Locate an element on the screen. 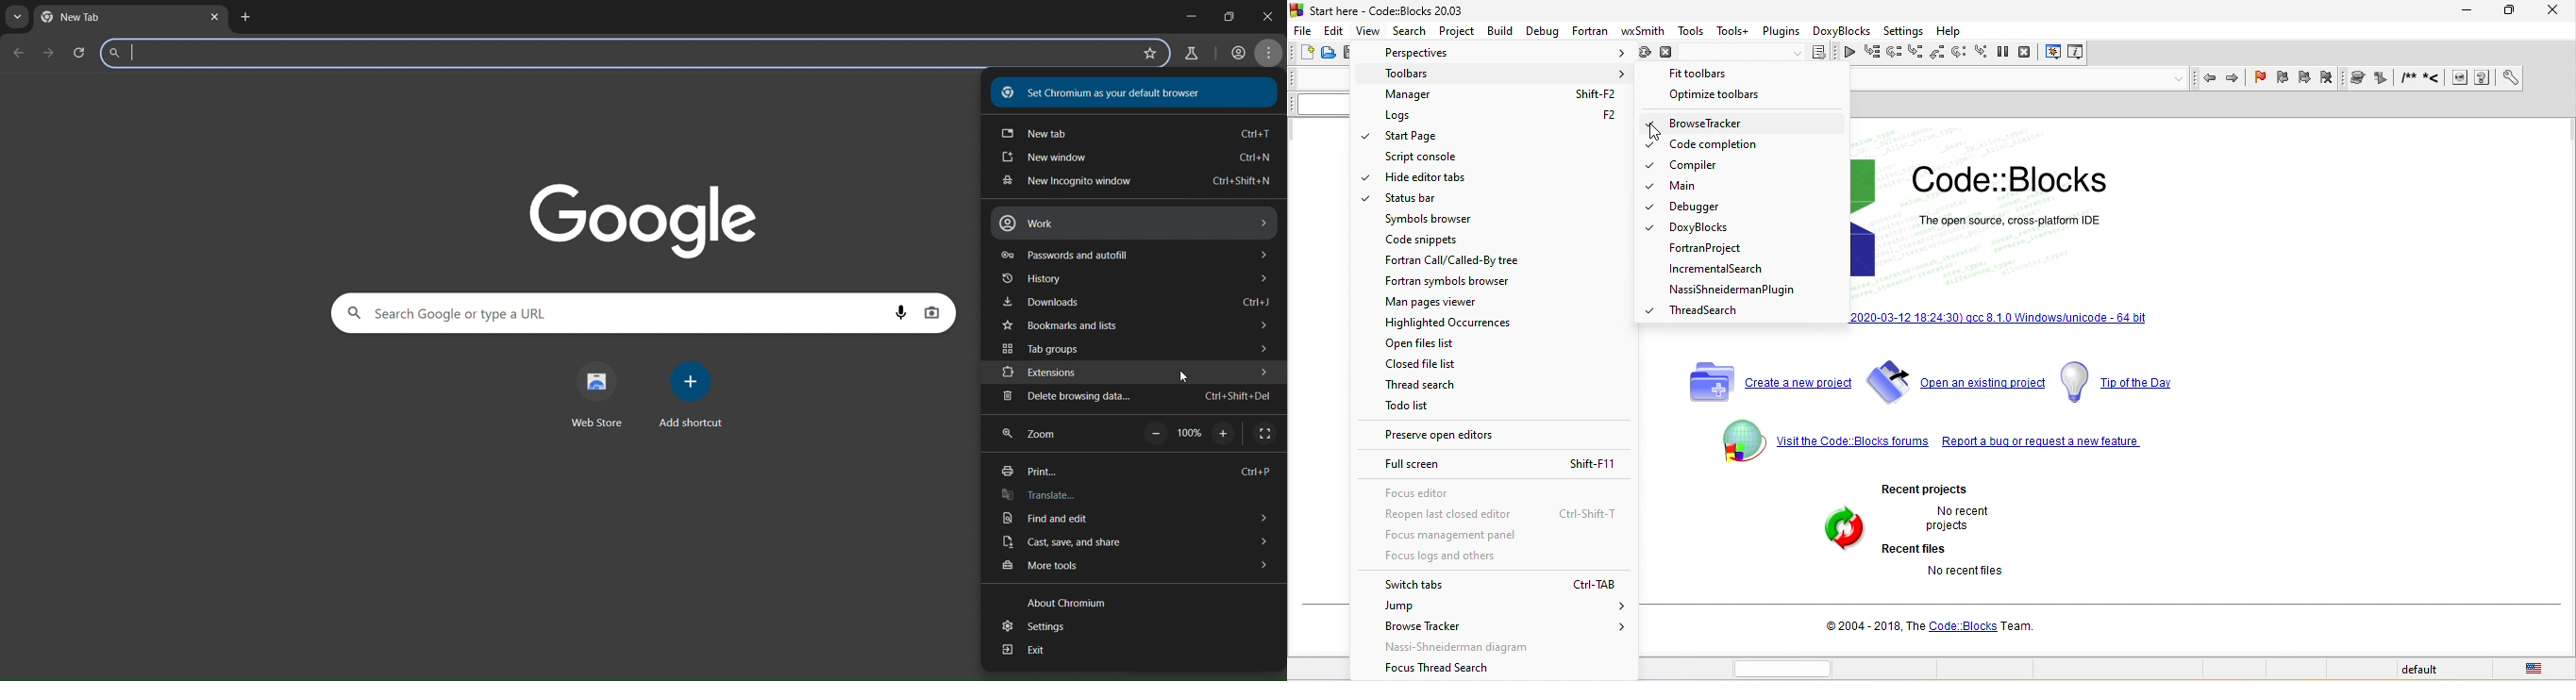 Image resolution: width=2576 pixels, height=700 pixels. run html  is located at coordinates (2461, 79).